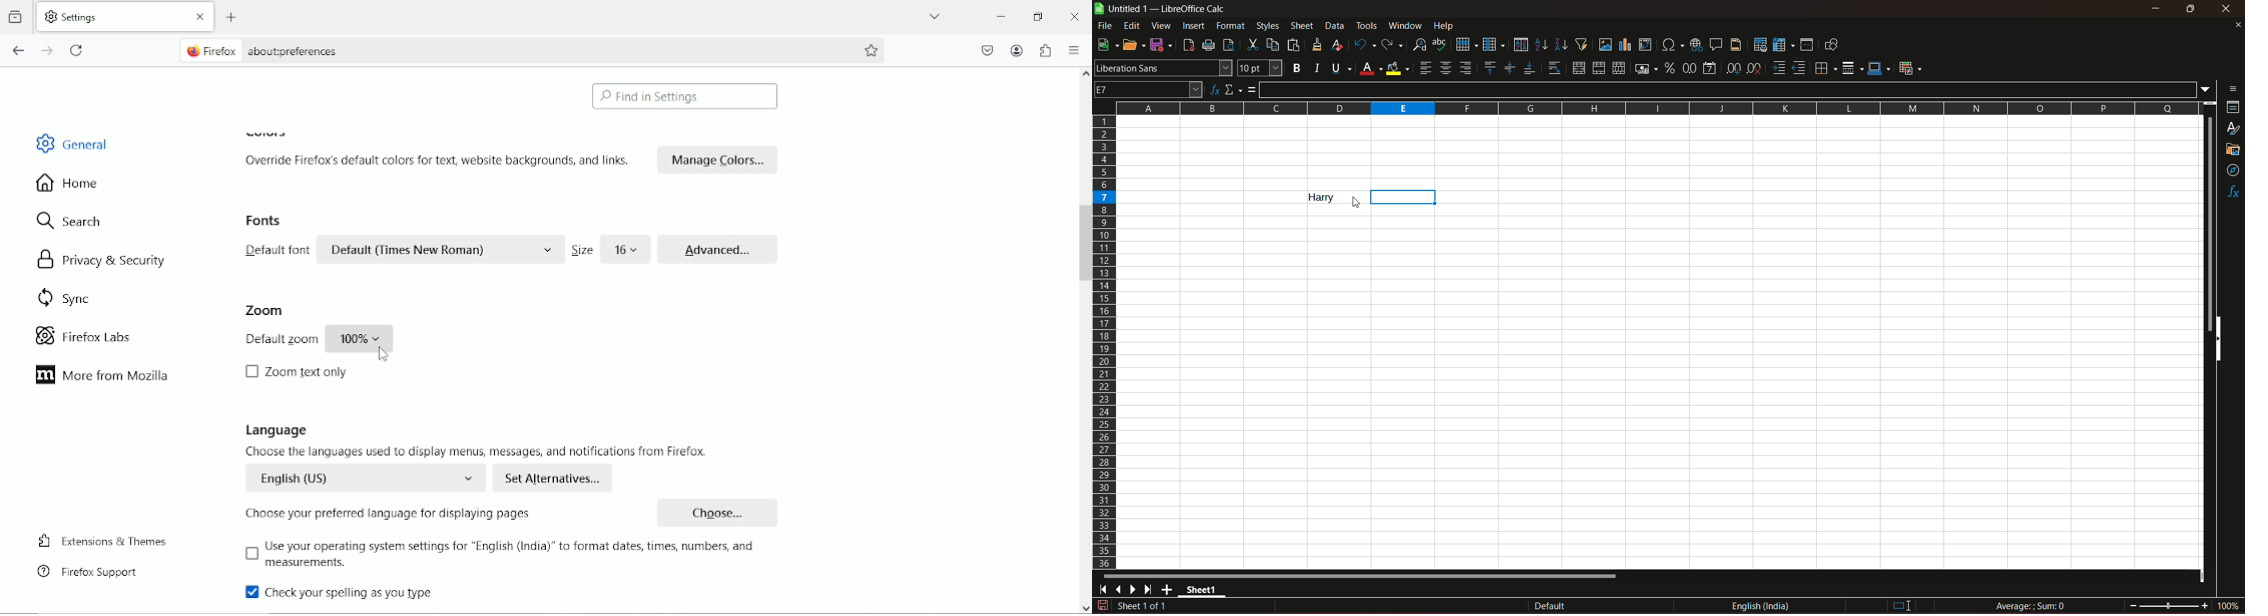 This screenshot has width=2268, height=616. Describe the element at coordinates (1910, 67) in the screenshot. I see `conditional` at that location.